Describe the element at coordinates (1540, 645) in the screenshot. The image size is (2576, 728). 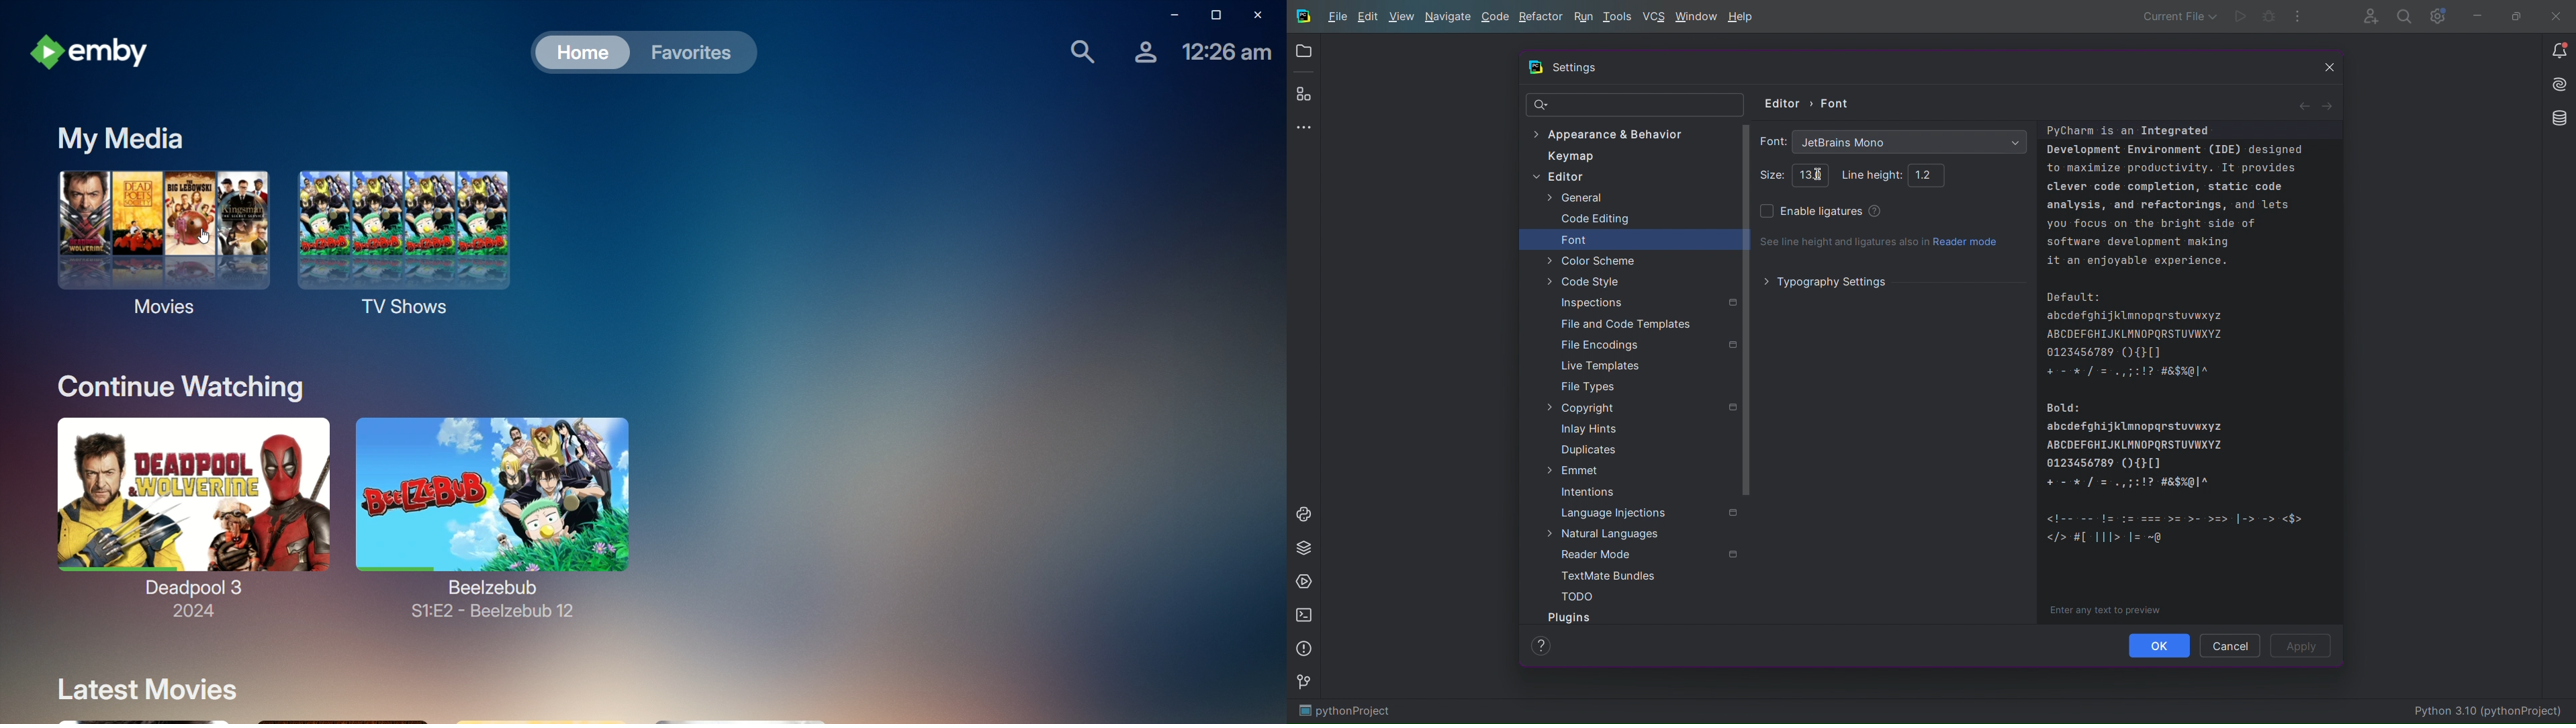
I see `Help` at that location.